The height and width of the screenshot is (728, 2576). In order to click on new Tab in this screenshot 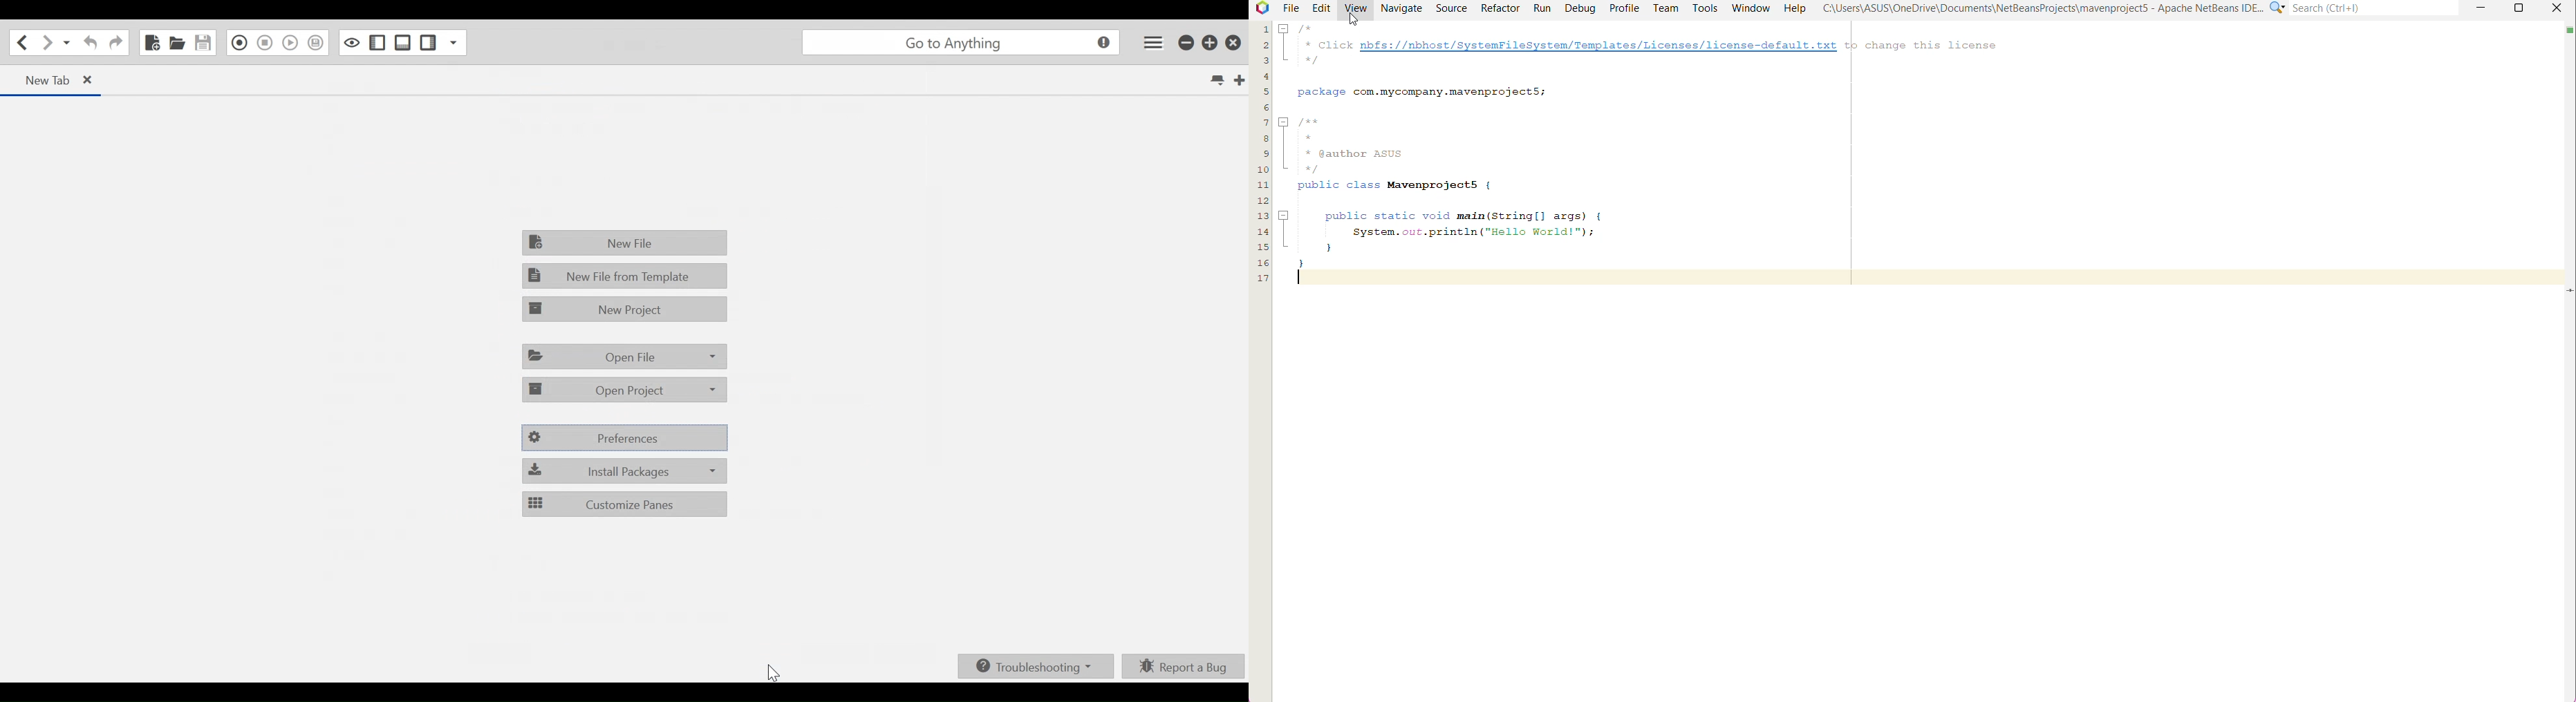, I will do `click(46, 80)`.